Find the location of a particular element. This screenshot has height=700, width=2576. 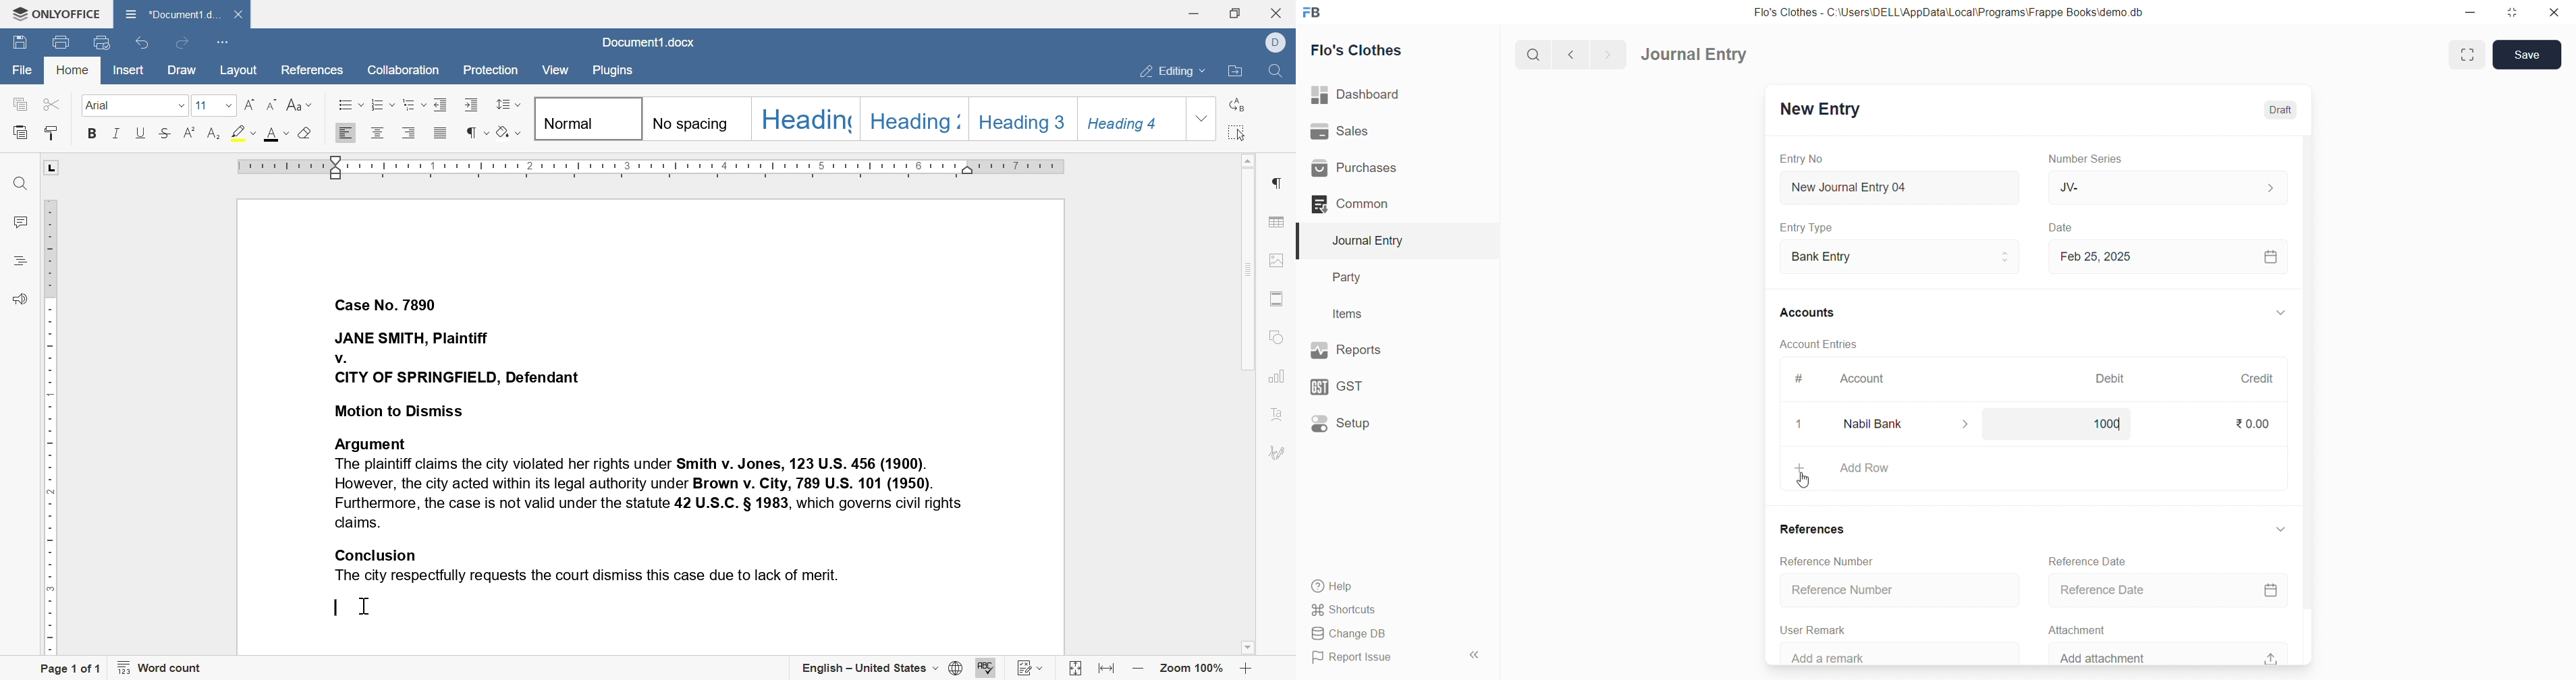

numbering is located at coordinates (382, 105).